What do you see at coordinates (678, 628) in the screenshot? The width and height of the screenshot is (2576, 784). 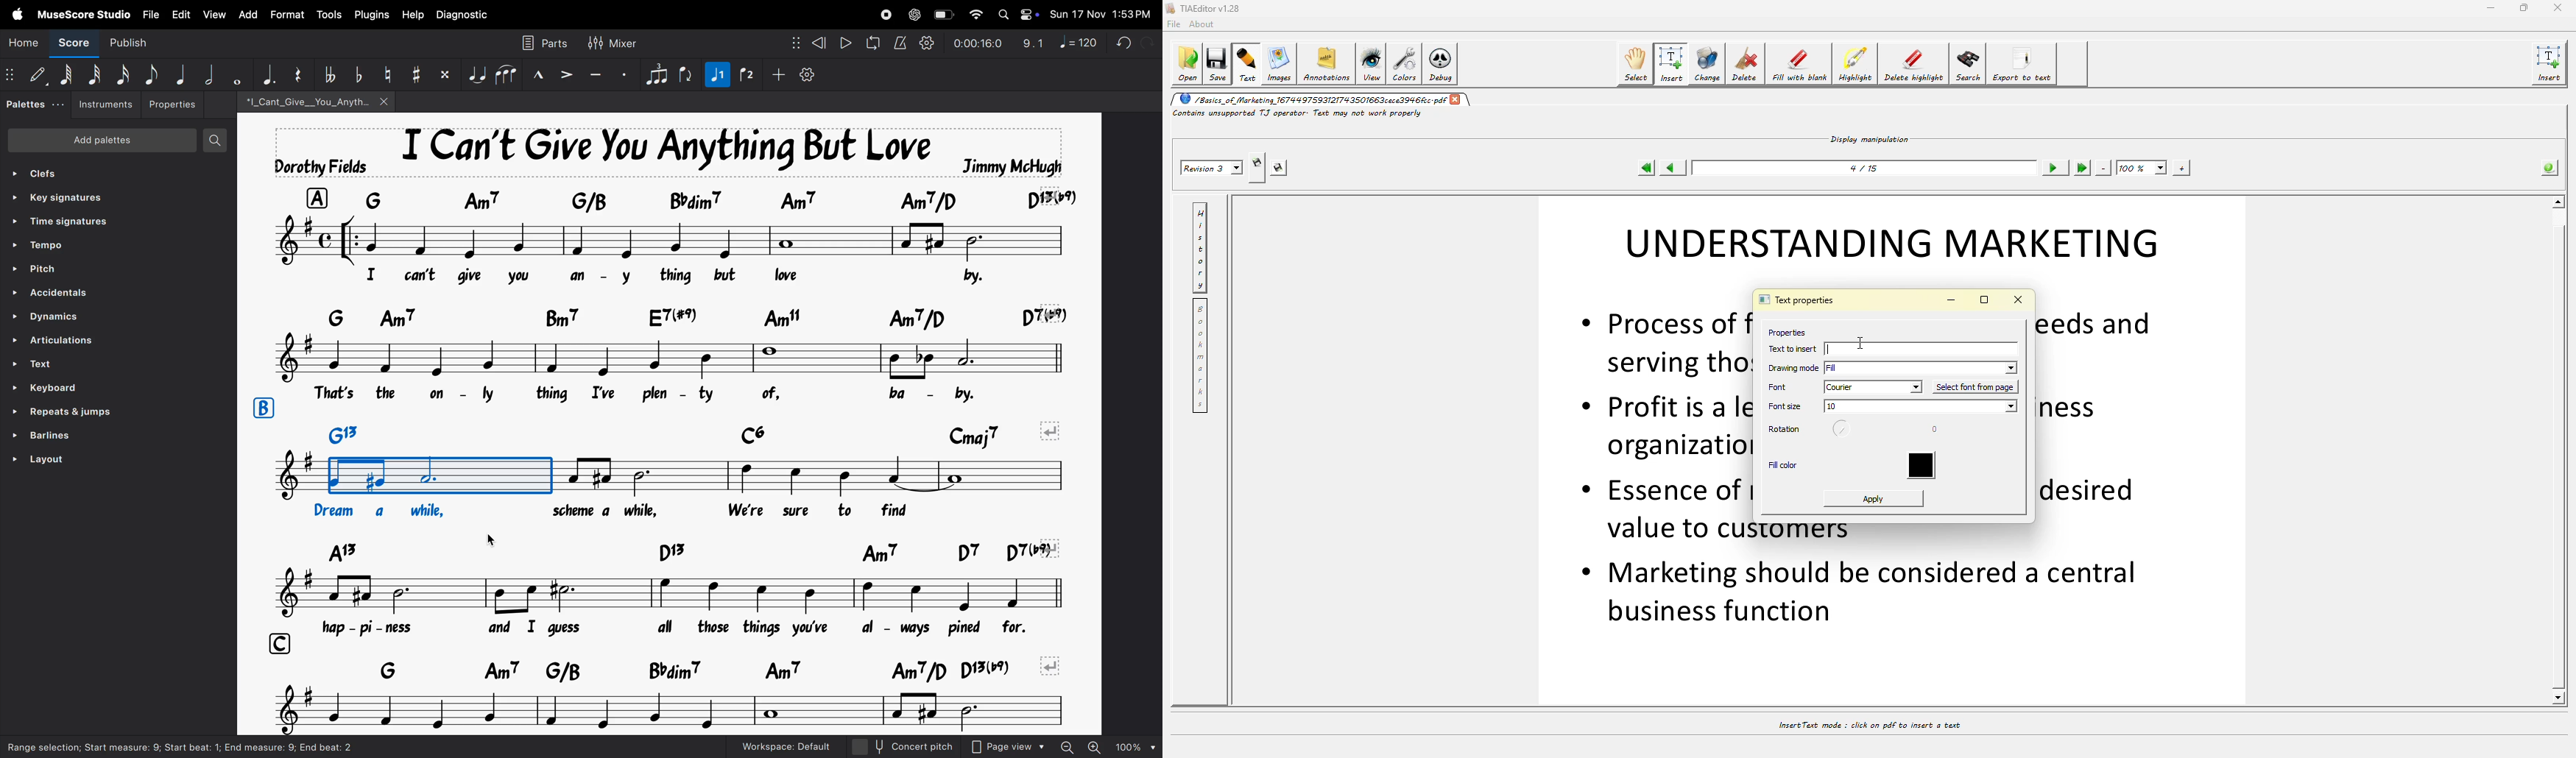 I see `lyrics` at bounding box center [678, 628].